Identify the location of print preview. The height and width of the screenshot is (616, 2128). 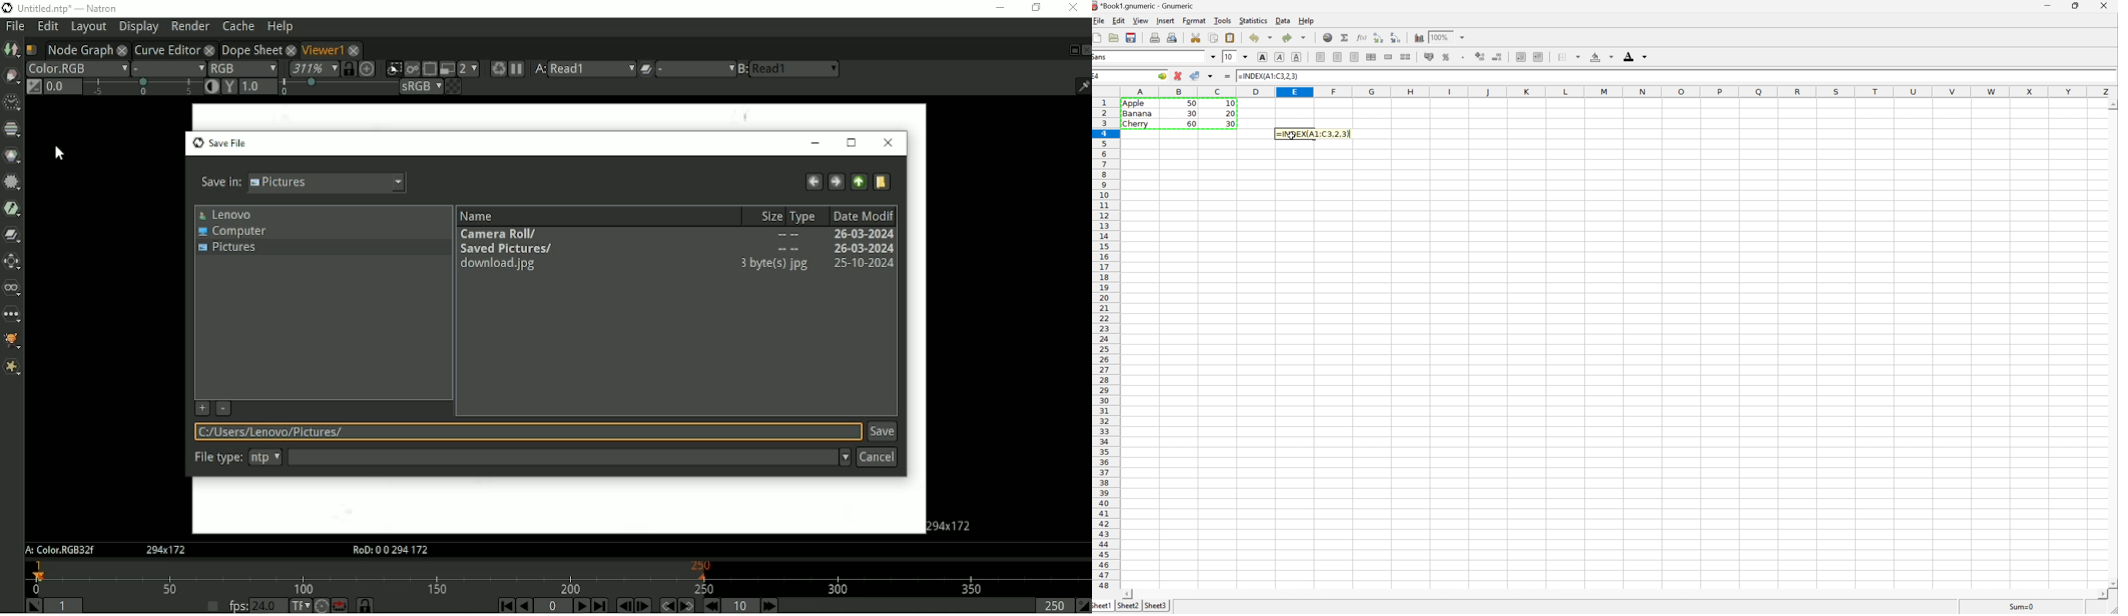
(1173, 37).